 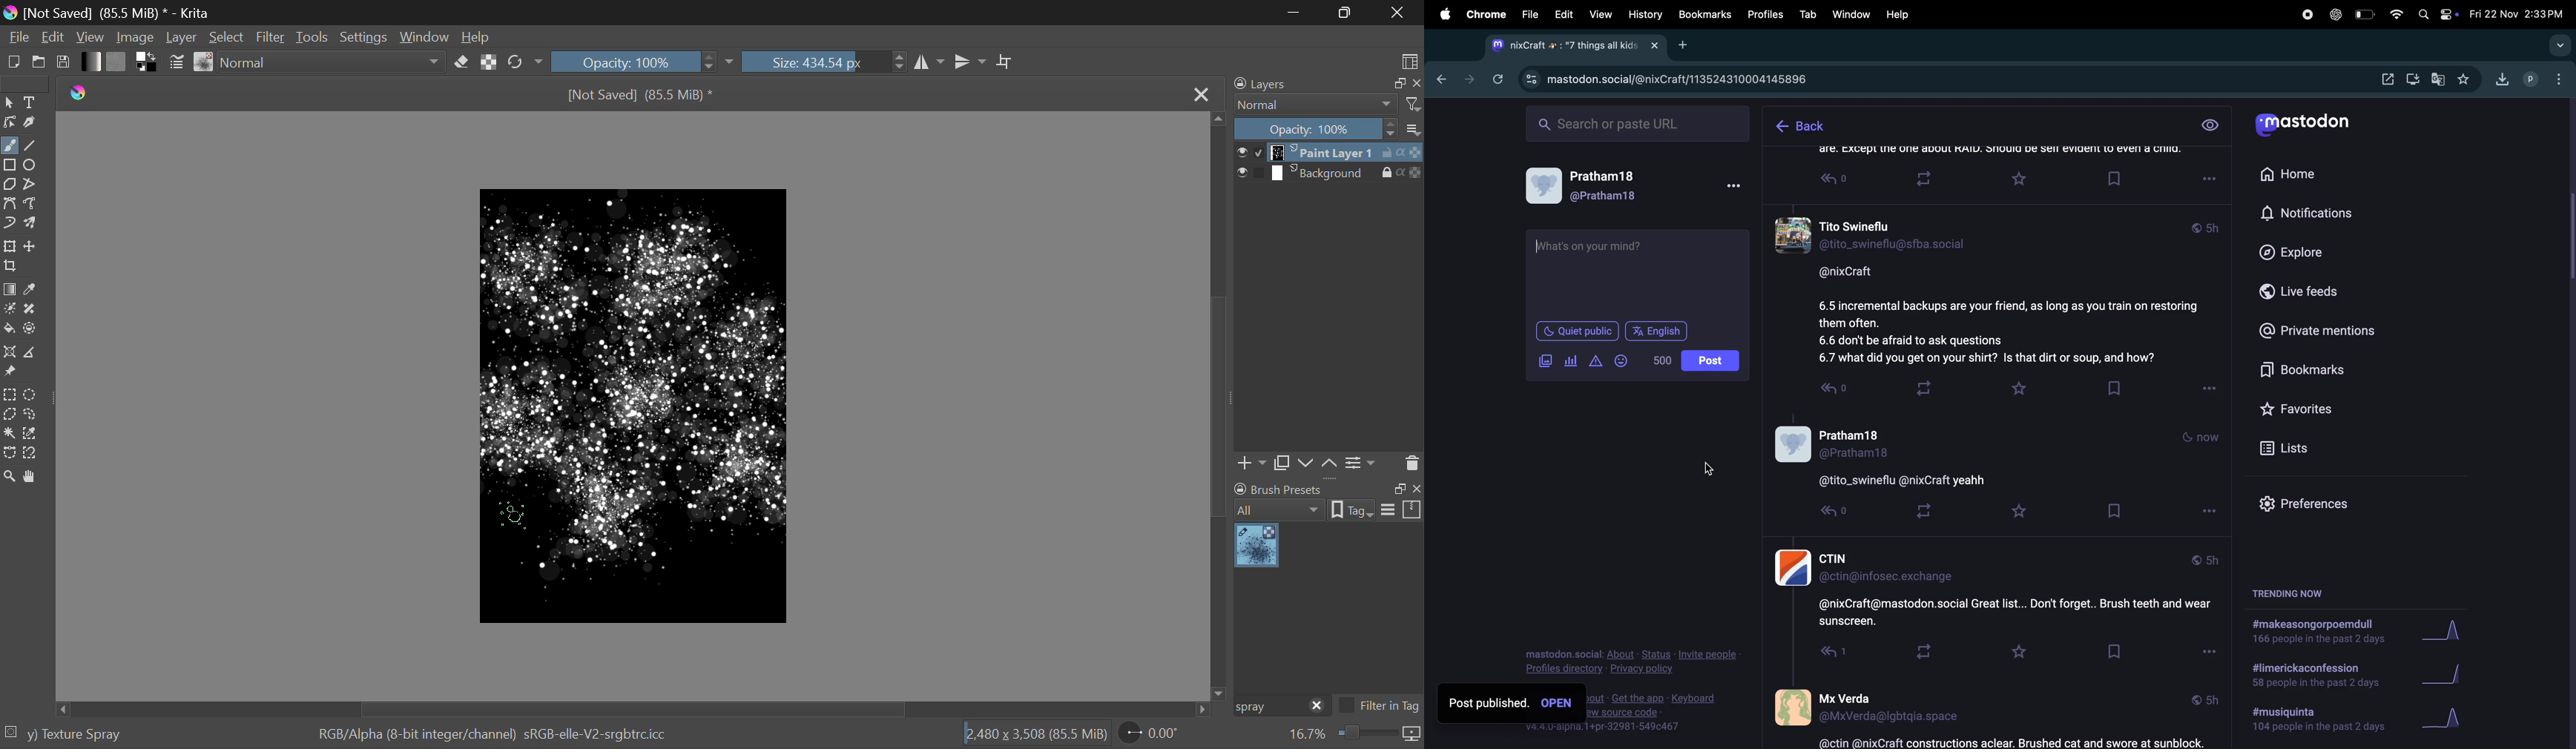 I want to click on Favourite, so click(x=2016, y=509).